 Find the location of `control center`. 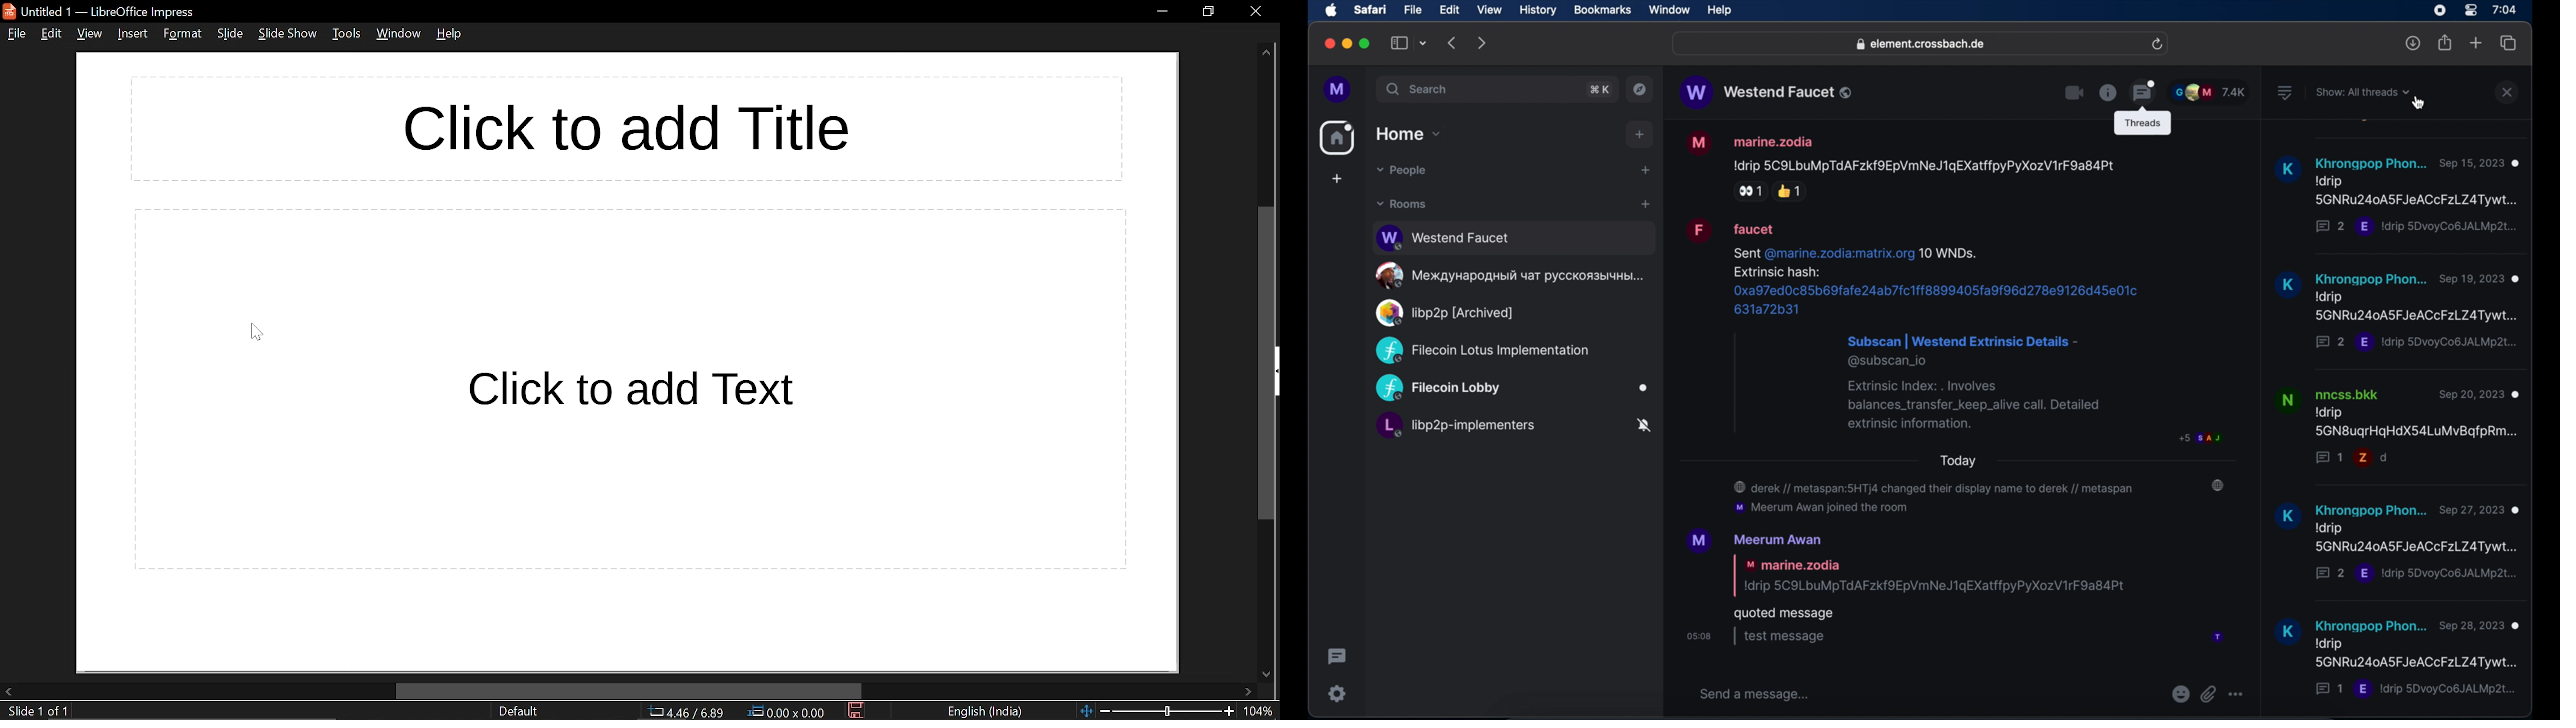

control center is located at coordinates (2471, 10).